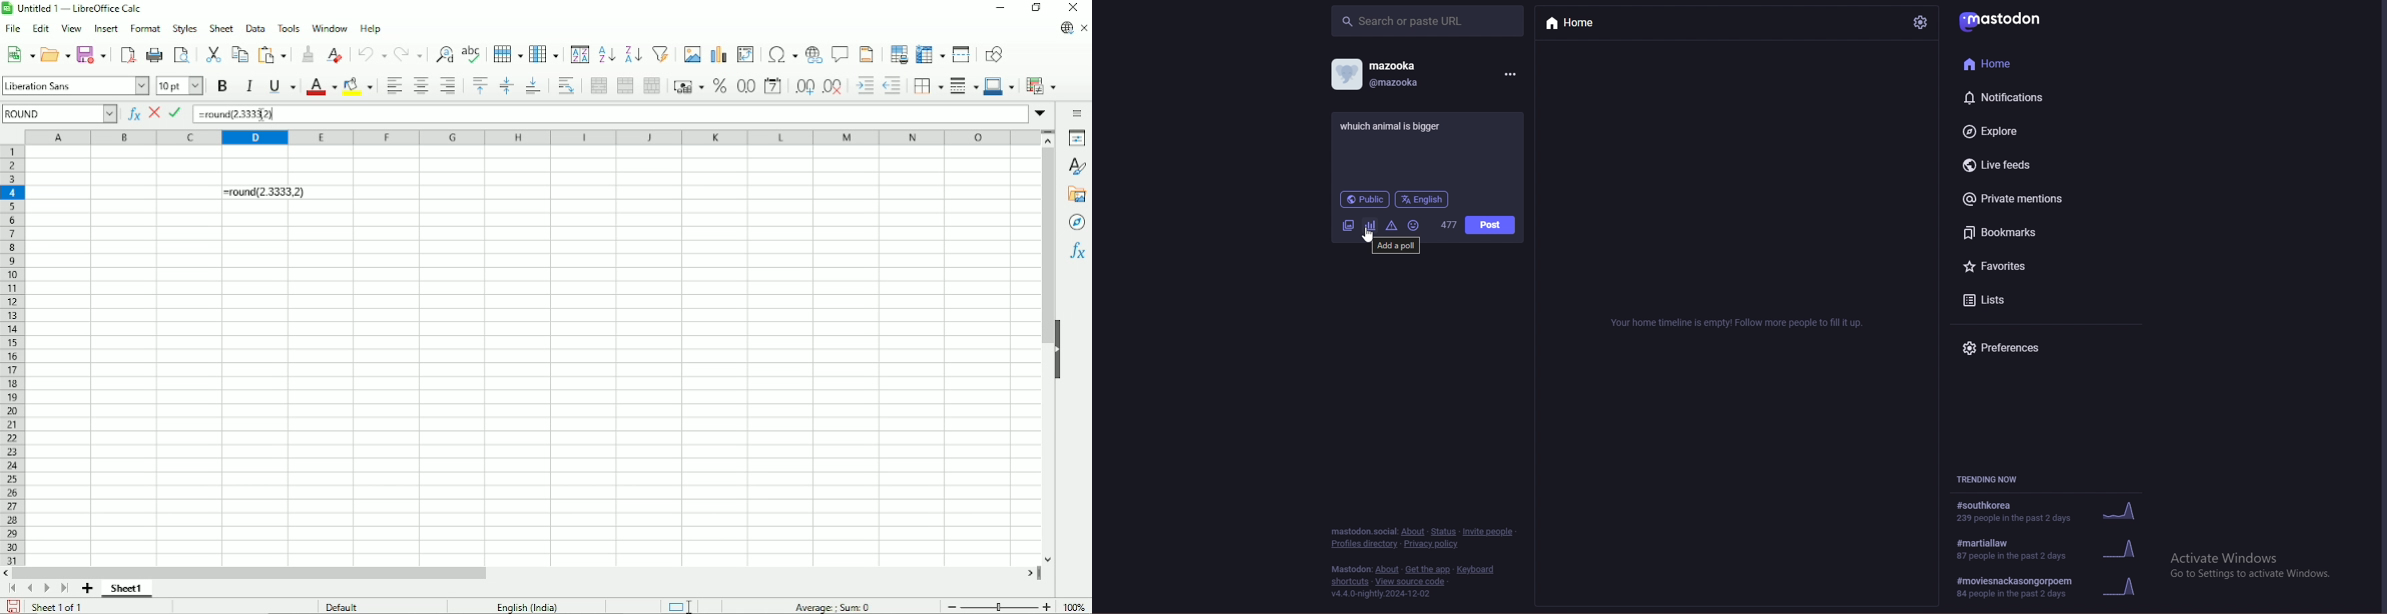  What do you see at coordinates (371, 28) in the screenshot?
I see `Help` at bounding box center [371, 28].